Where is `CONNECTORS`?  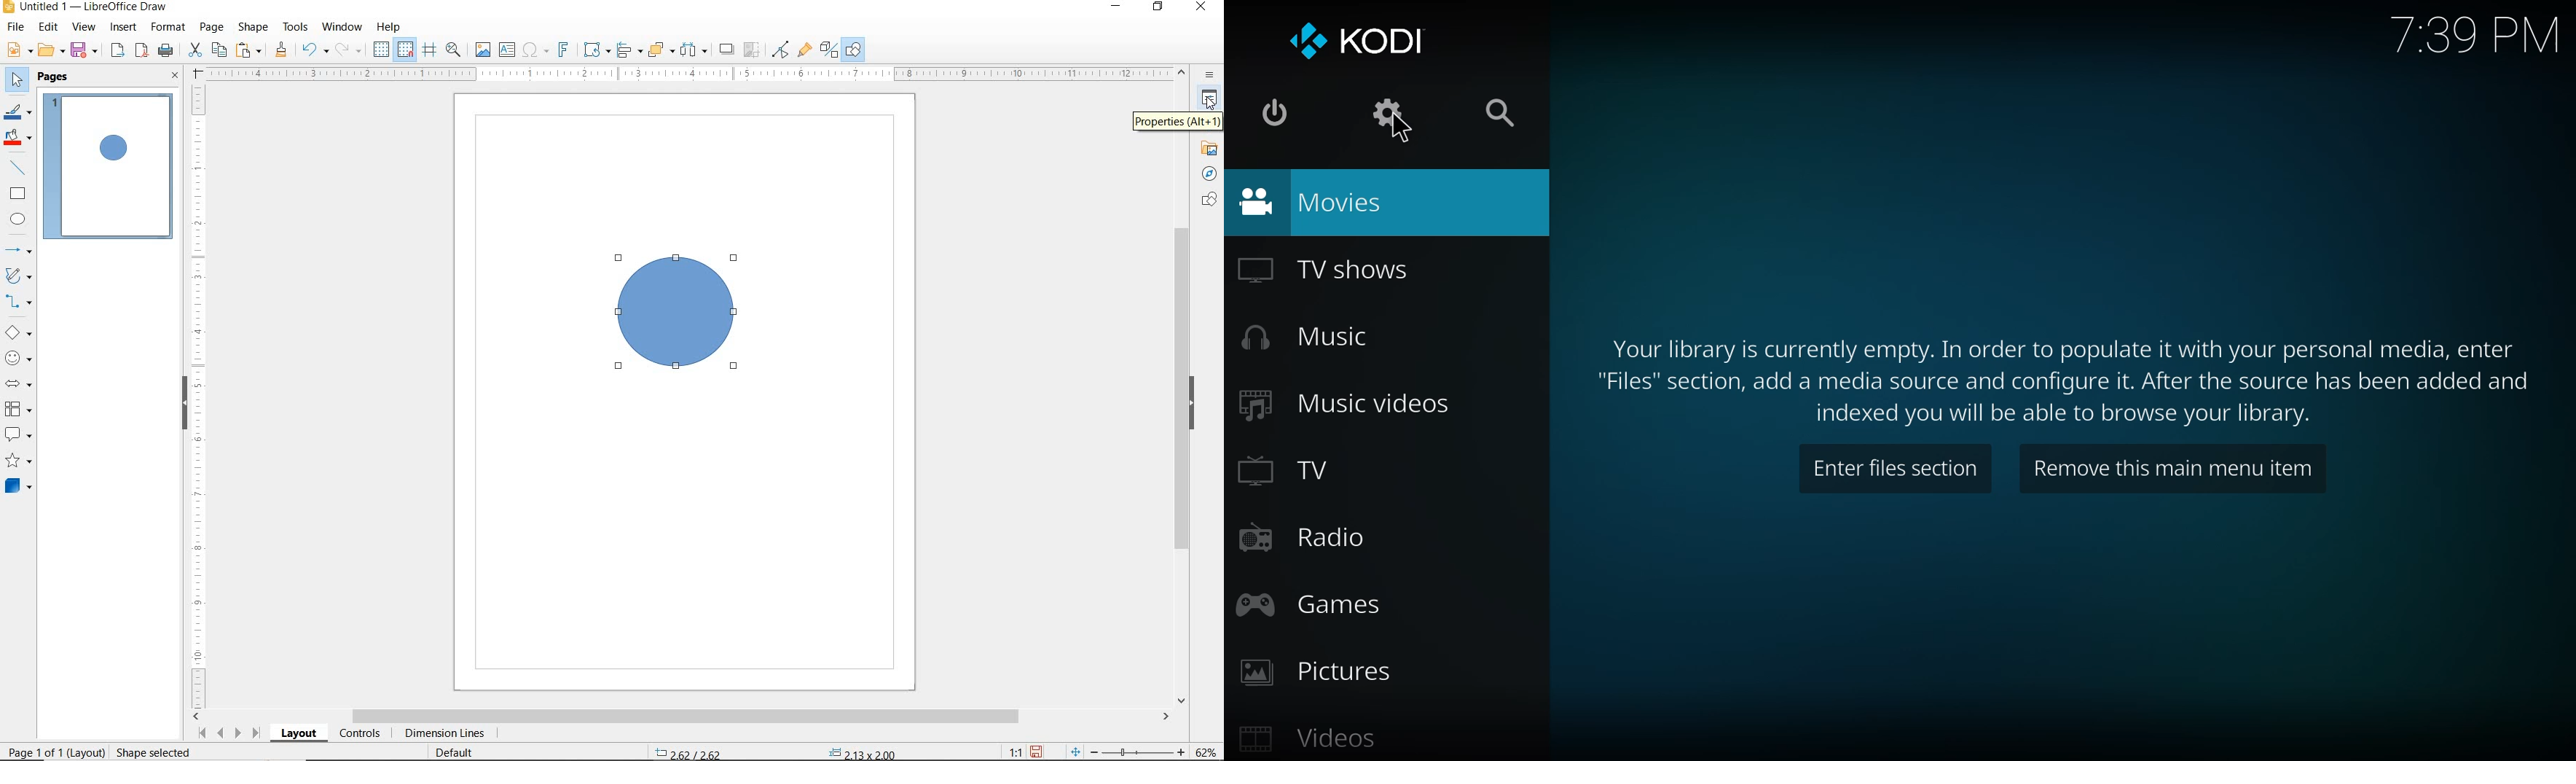 CONNECTORS is located at coordinates (19, 303).